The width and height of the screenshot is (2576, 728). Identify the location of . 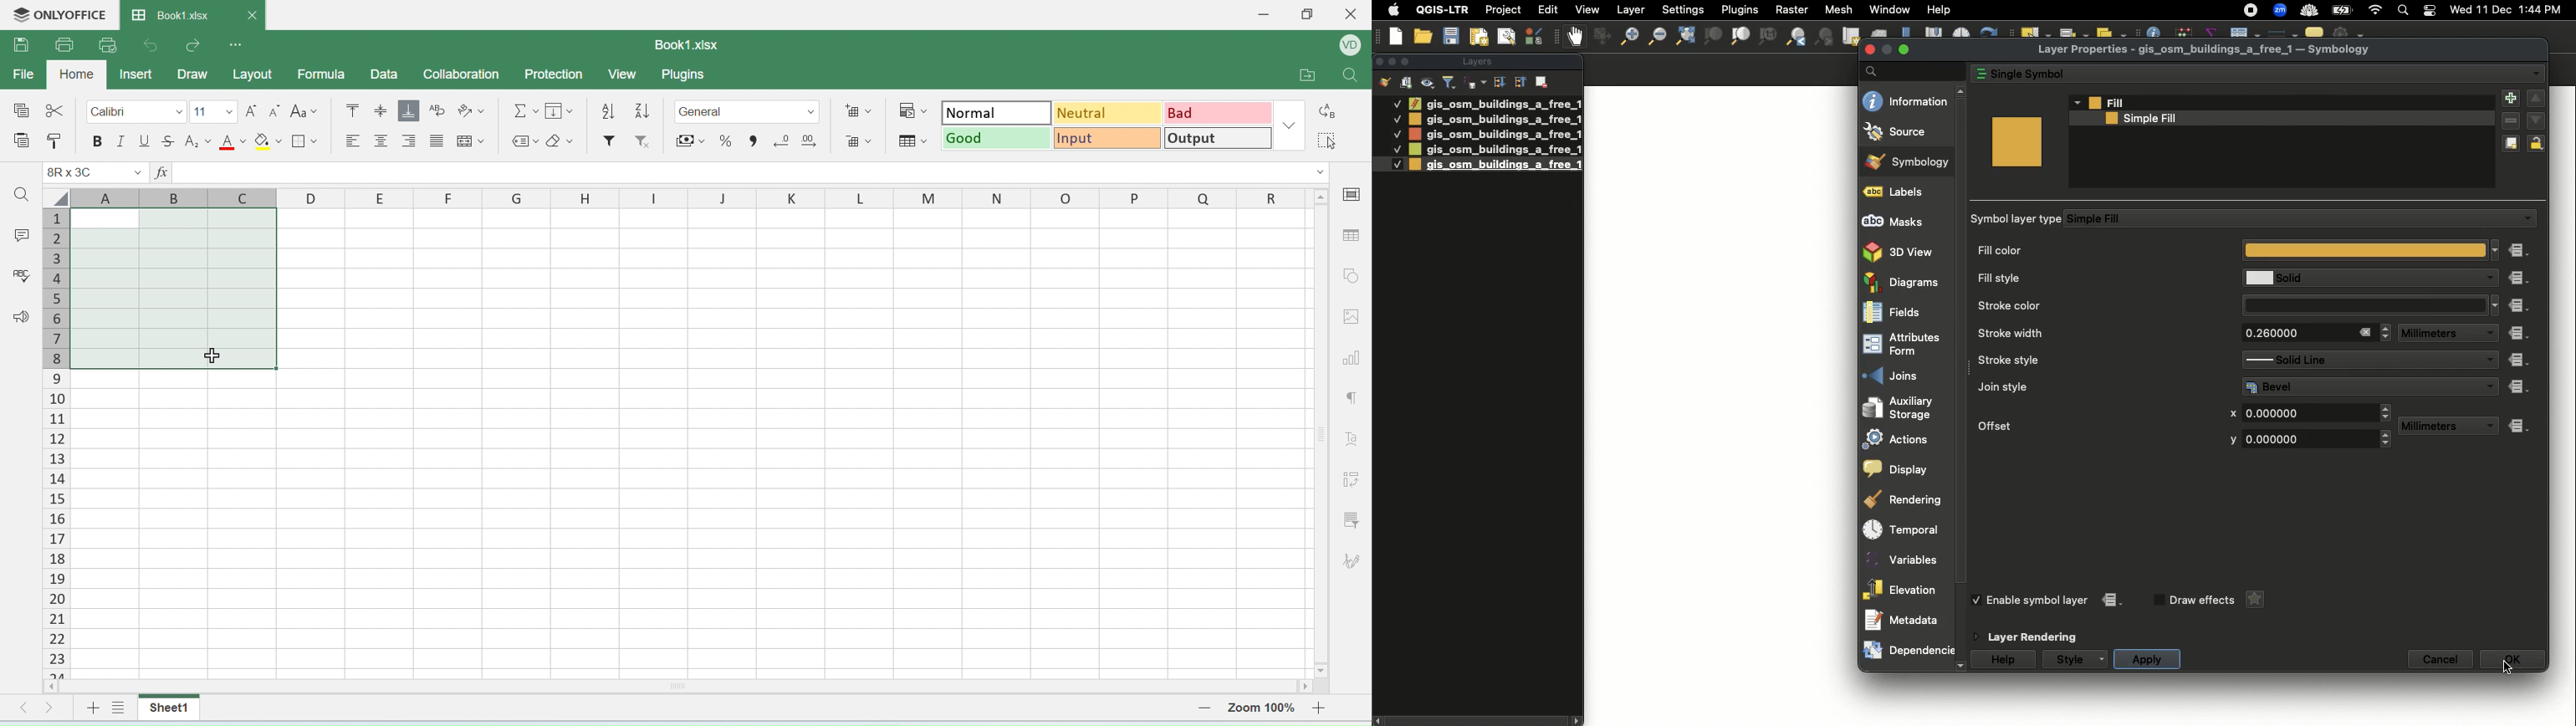
(277, 110).